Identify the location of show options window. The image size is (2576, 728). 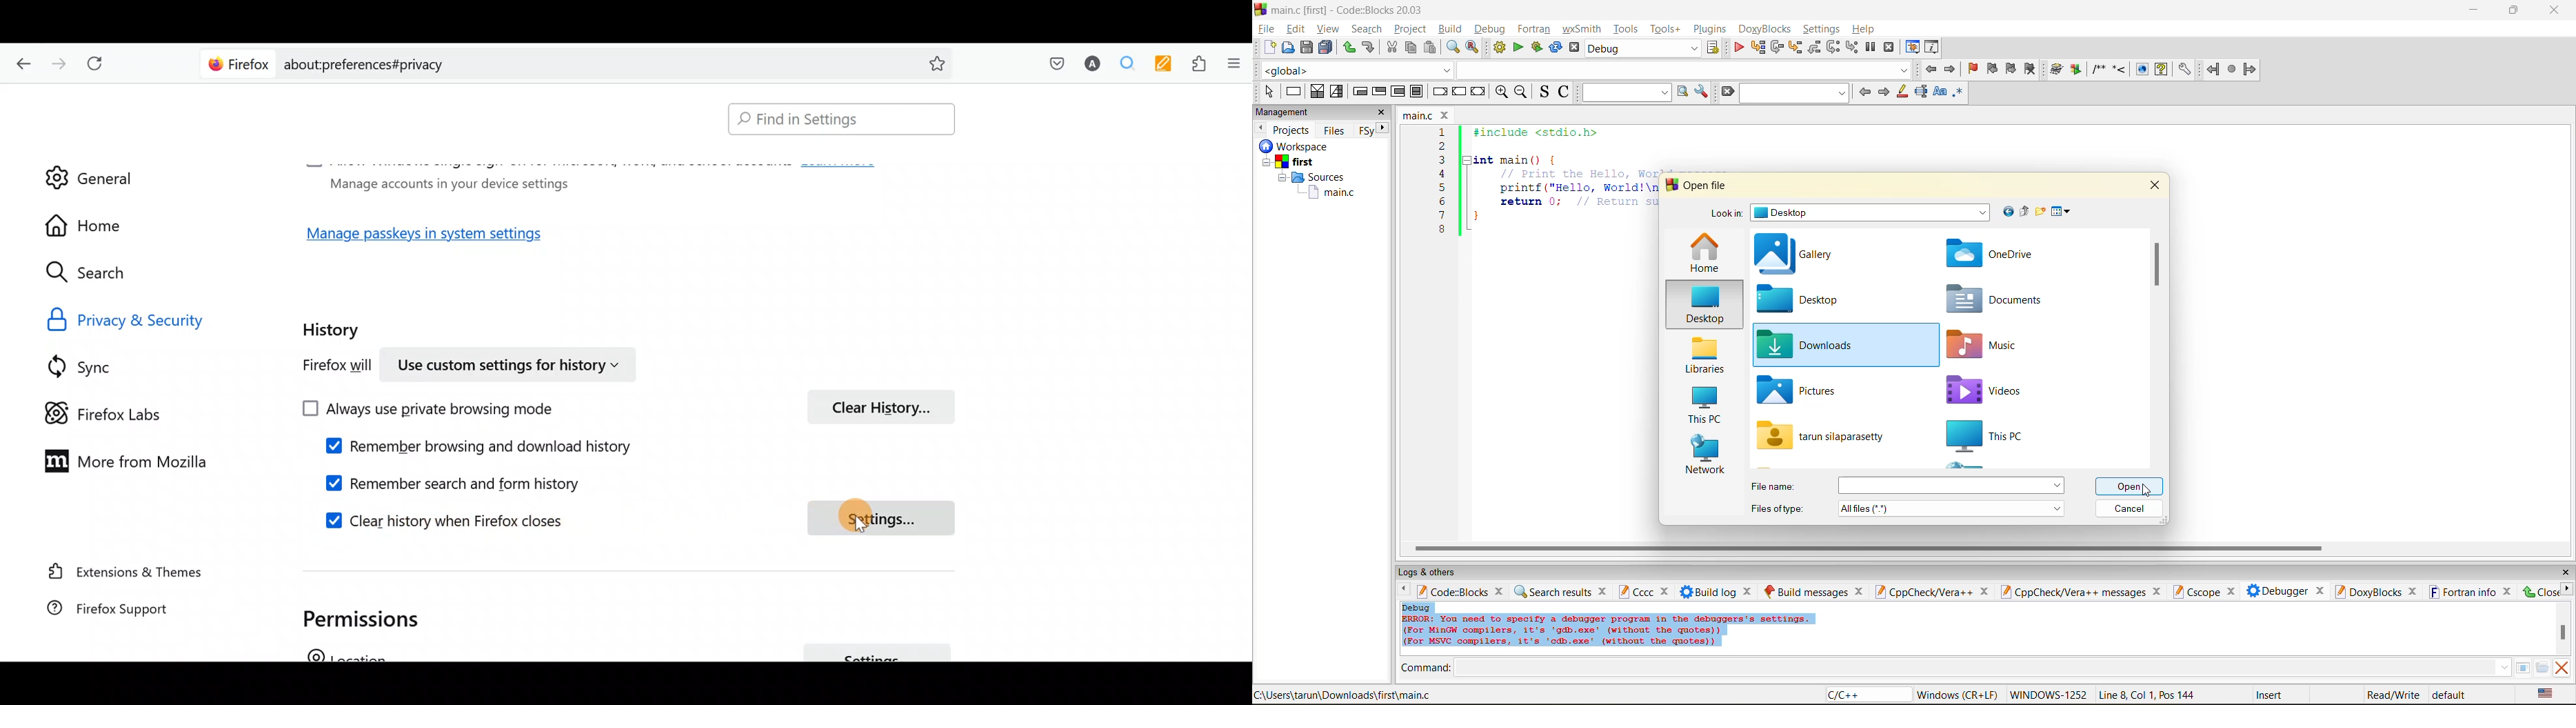
(1702, 92).